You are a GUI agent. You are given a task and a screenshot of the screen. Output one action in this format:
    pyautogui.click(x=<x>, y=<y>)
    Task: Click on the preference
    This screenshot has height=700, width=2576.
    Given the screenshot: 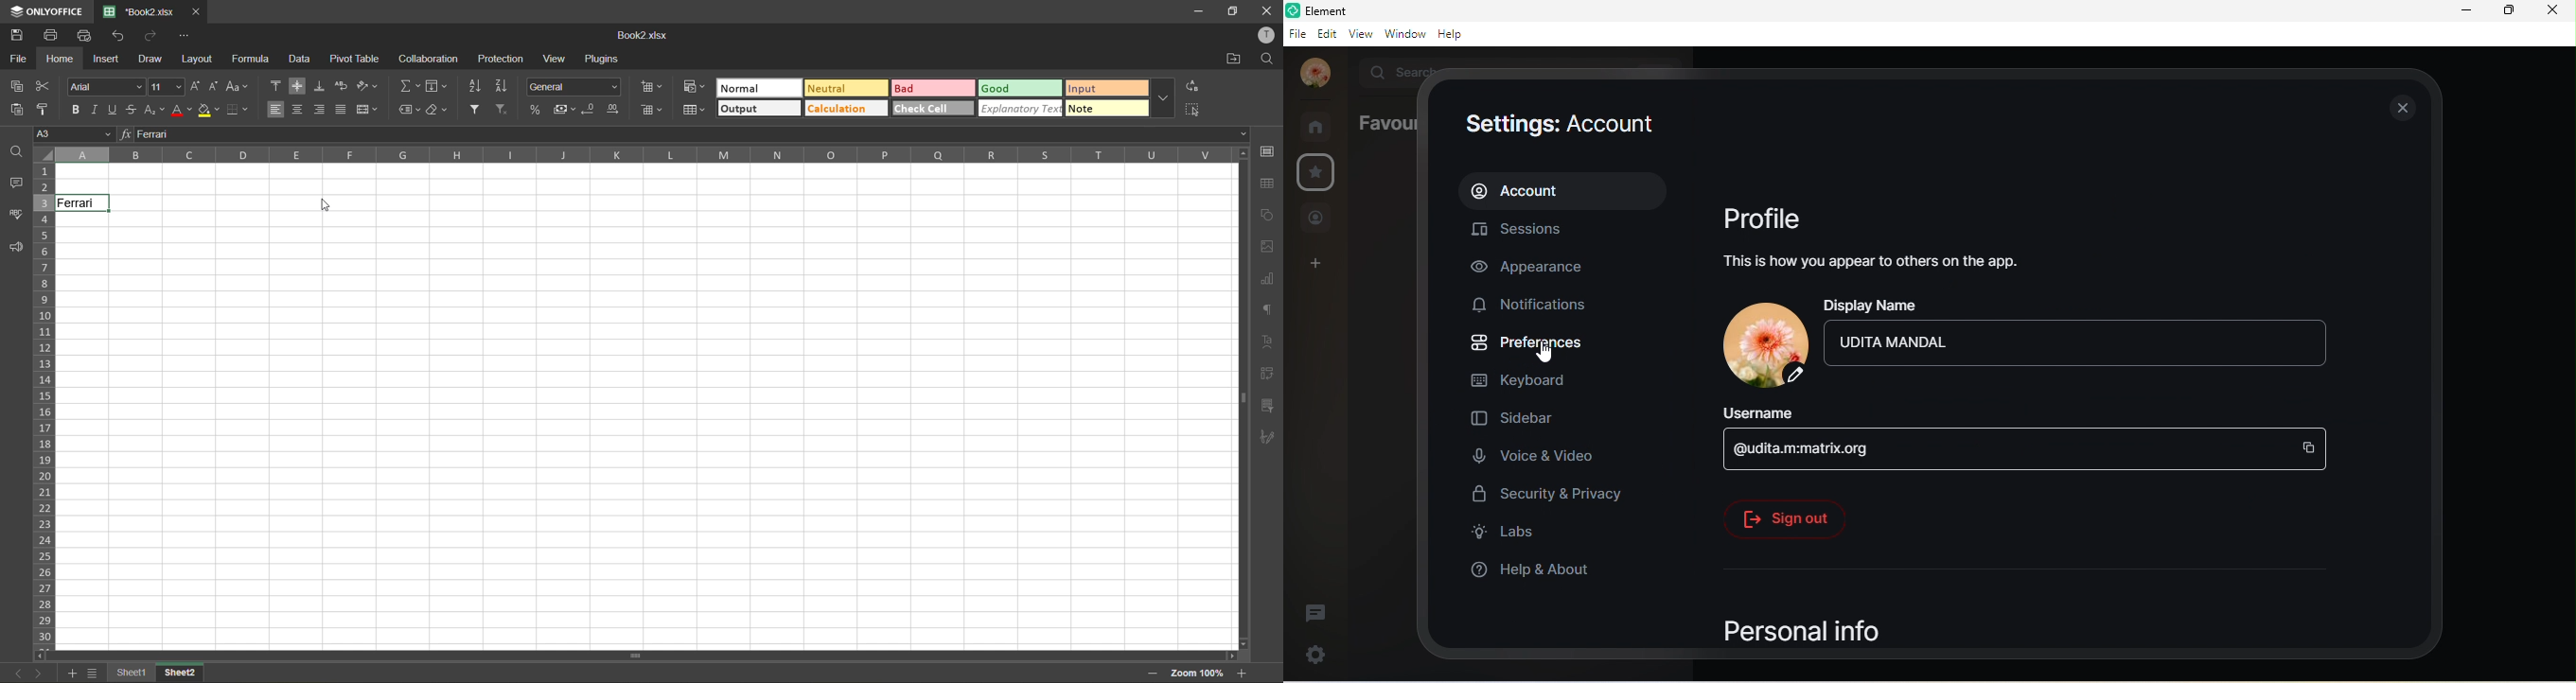 What is the action you would take?
    pyautogui.click(x=1529, y=344)
    